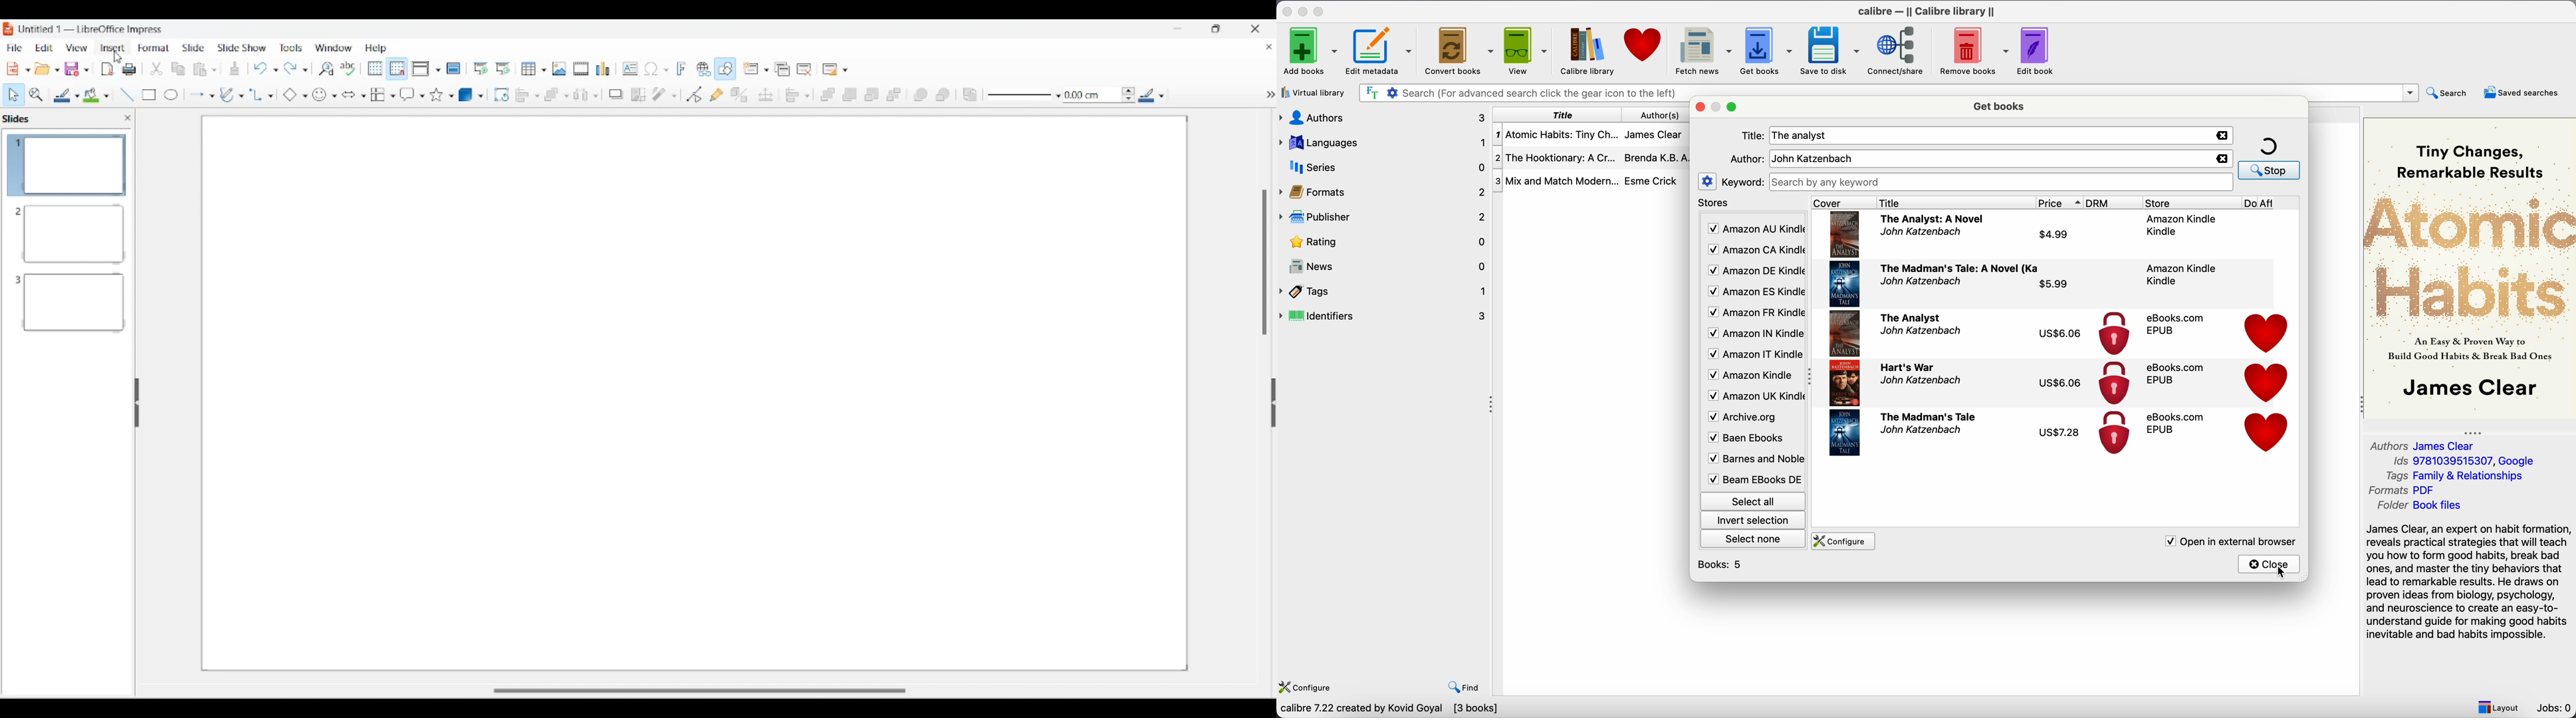  Describe the element at coordinates (1974, 50) in the screenshot. I see `remove books` at that location.